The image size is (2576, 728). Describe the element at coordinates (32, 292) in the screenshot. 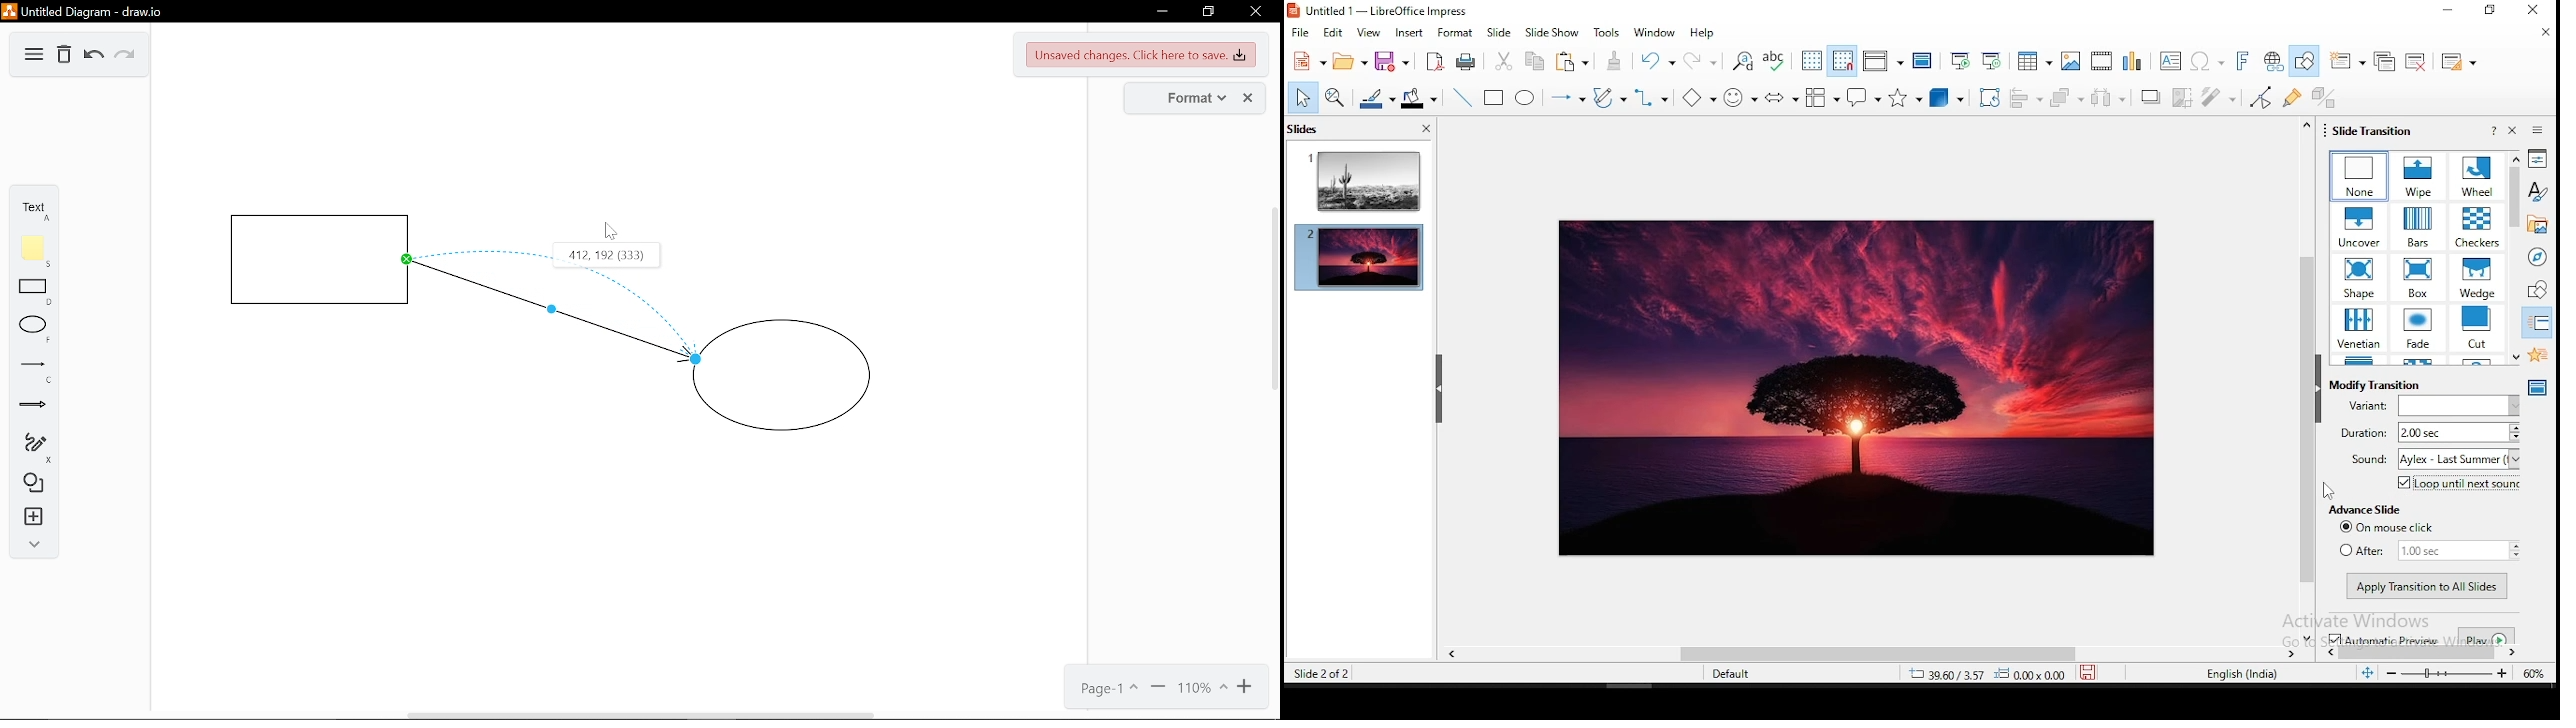

I see `Rectangle` at that location.